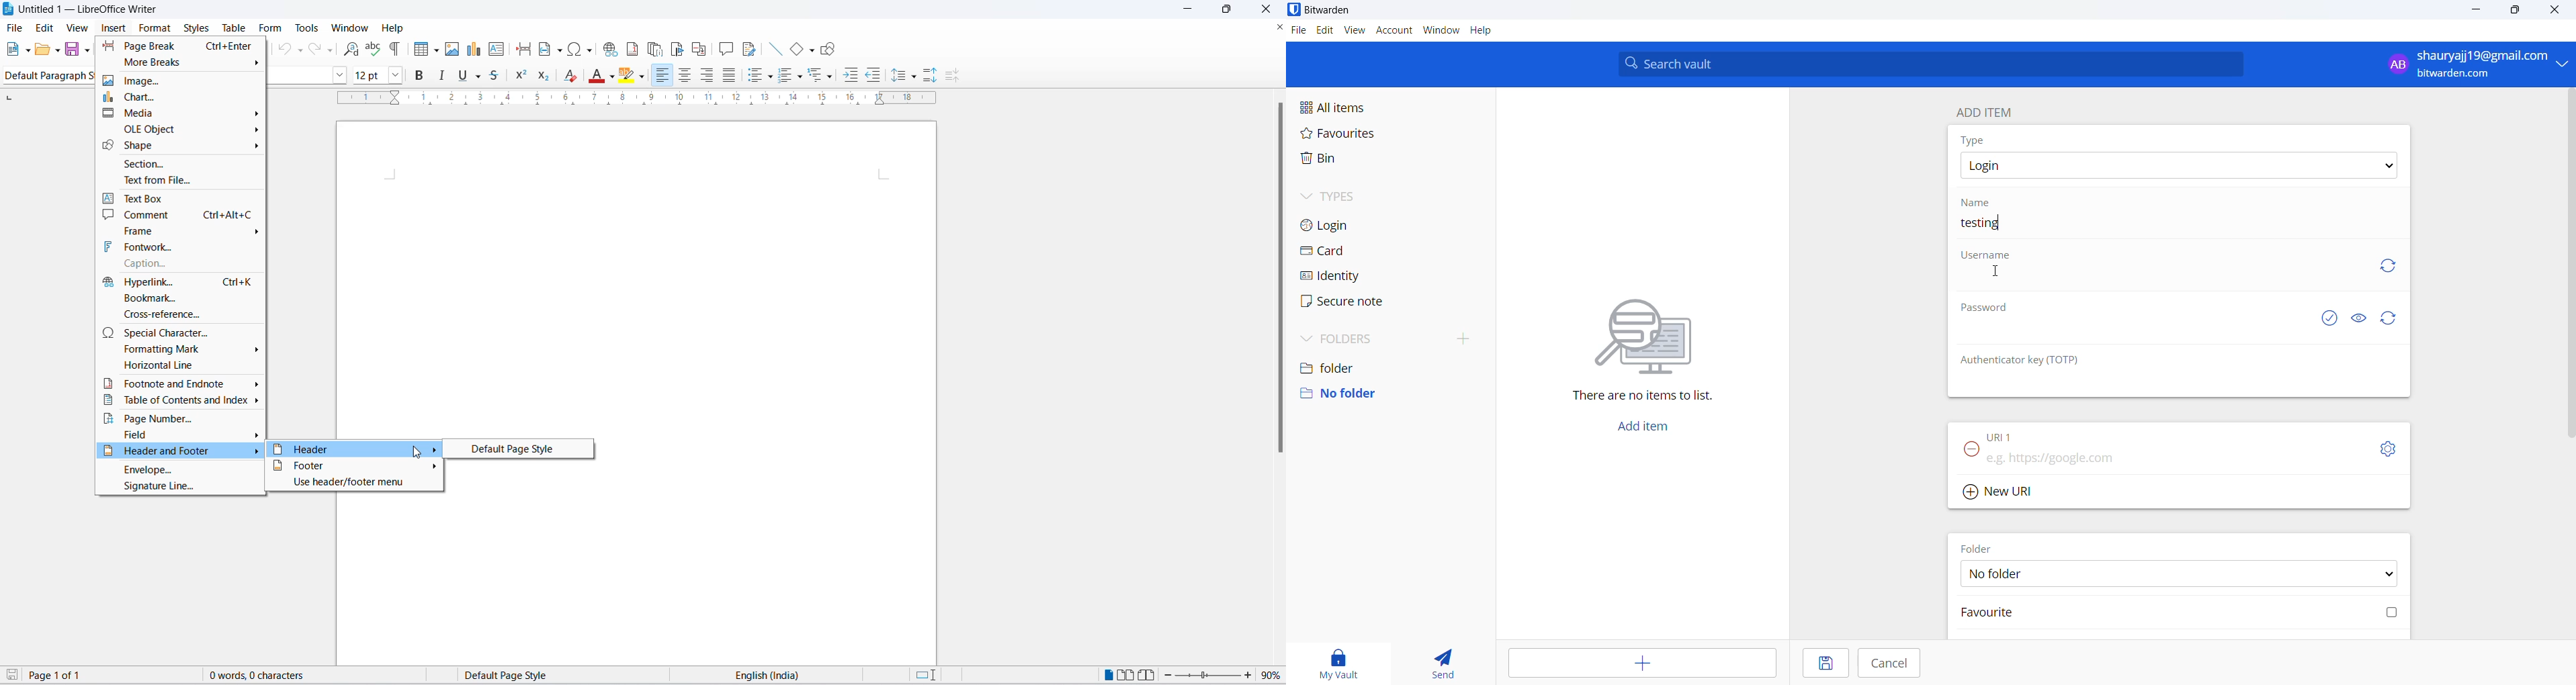 This screenshot has width=2576, height=700. What do you see at coordinates (187, 130) in the screenshot?
I see `OLE OBJECTS` at bounding box center [187, 130].